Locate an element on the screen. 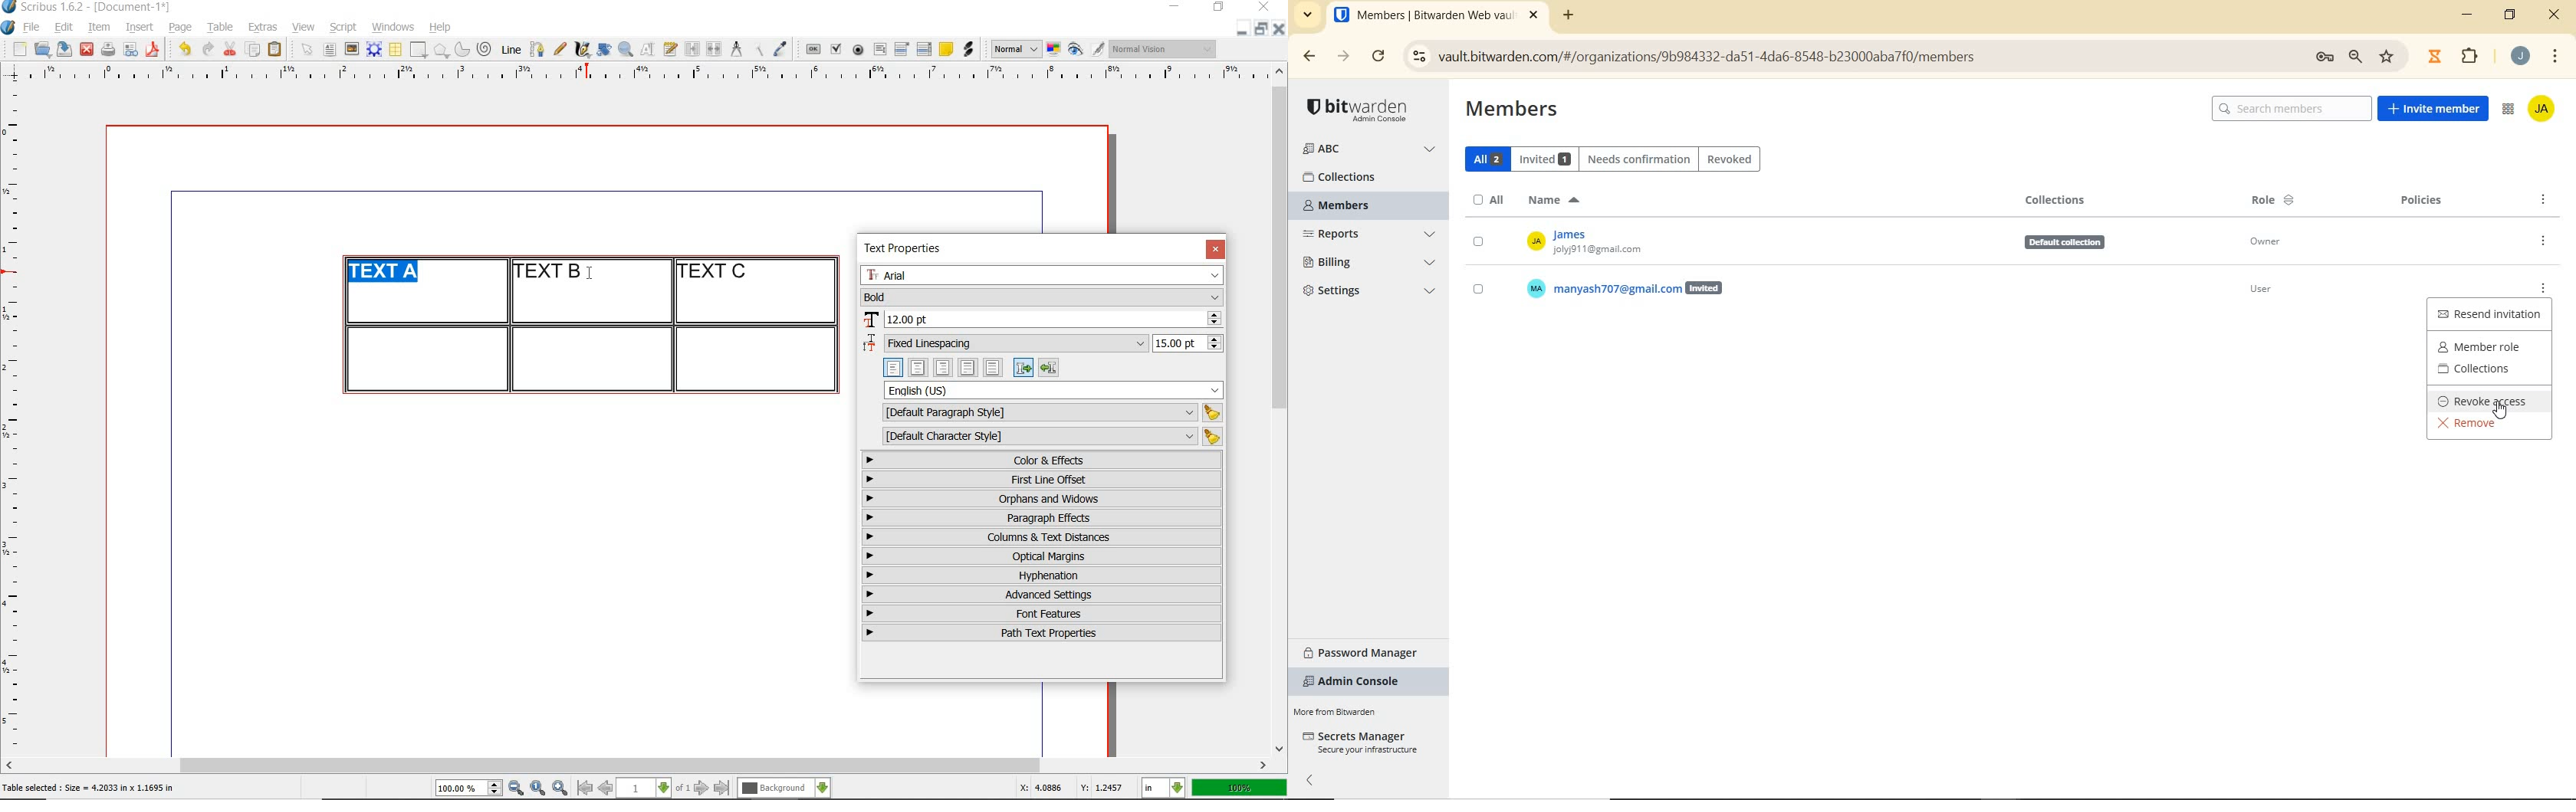  orphans & windows is located at coordinates (1040, 500).